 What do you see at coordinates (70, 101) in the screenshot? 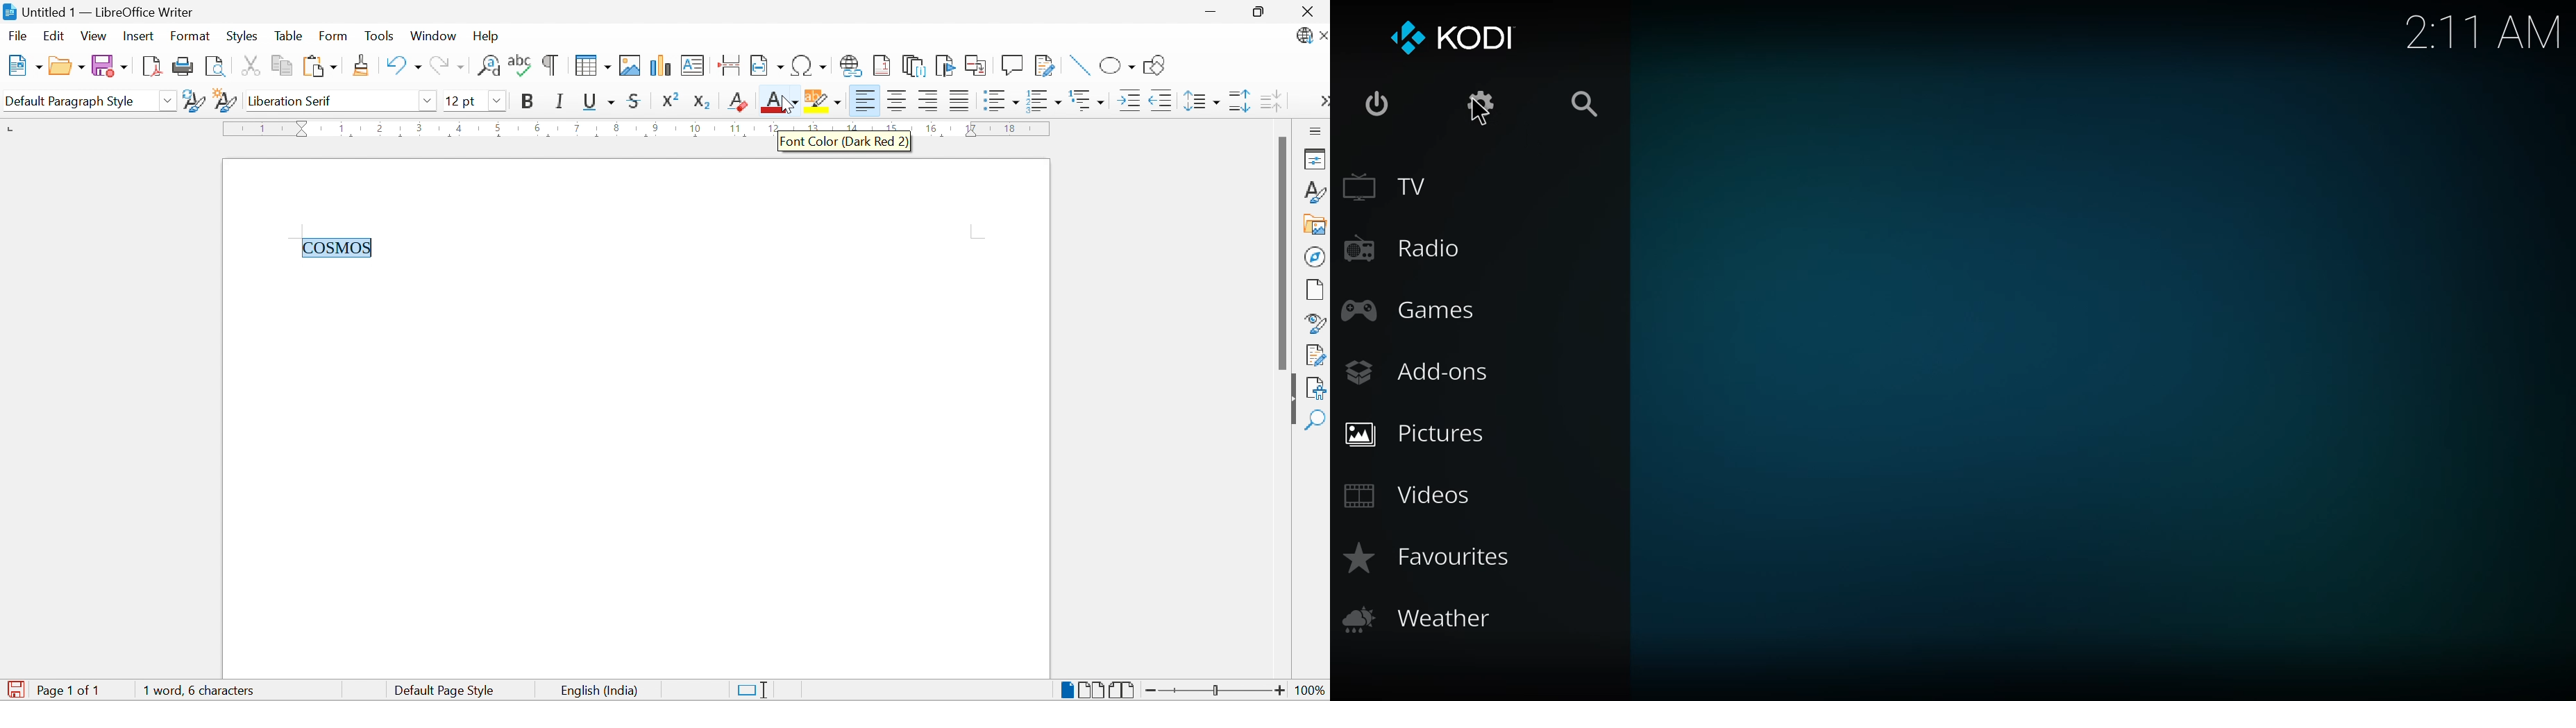
I see `Default Paragraph Style` at bounding box center [70, 101].